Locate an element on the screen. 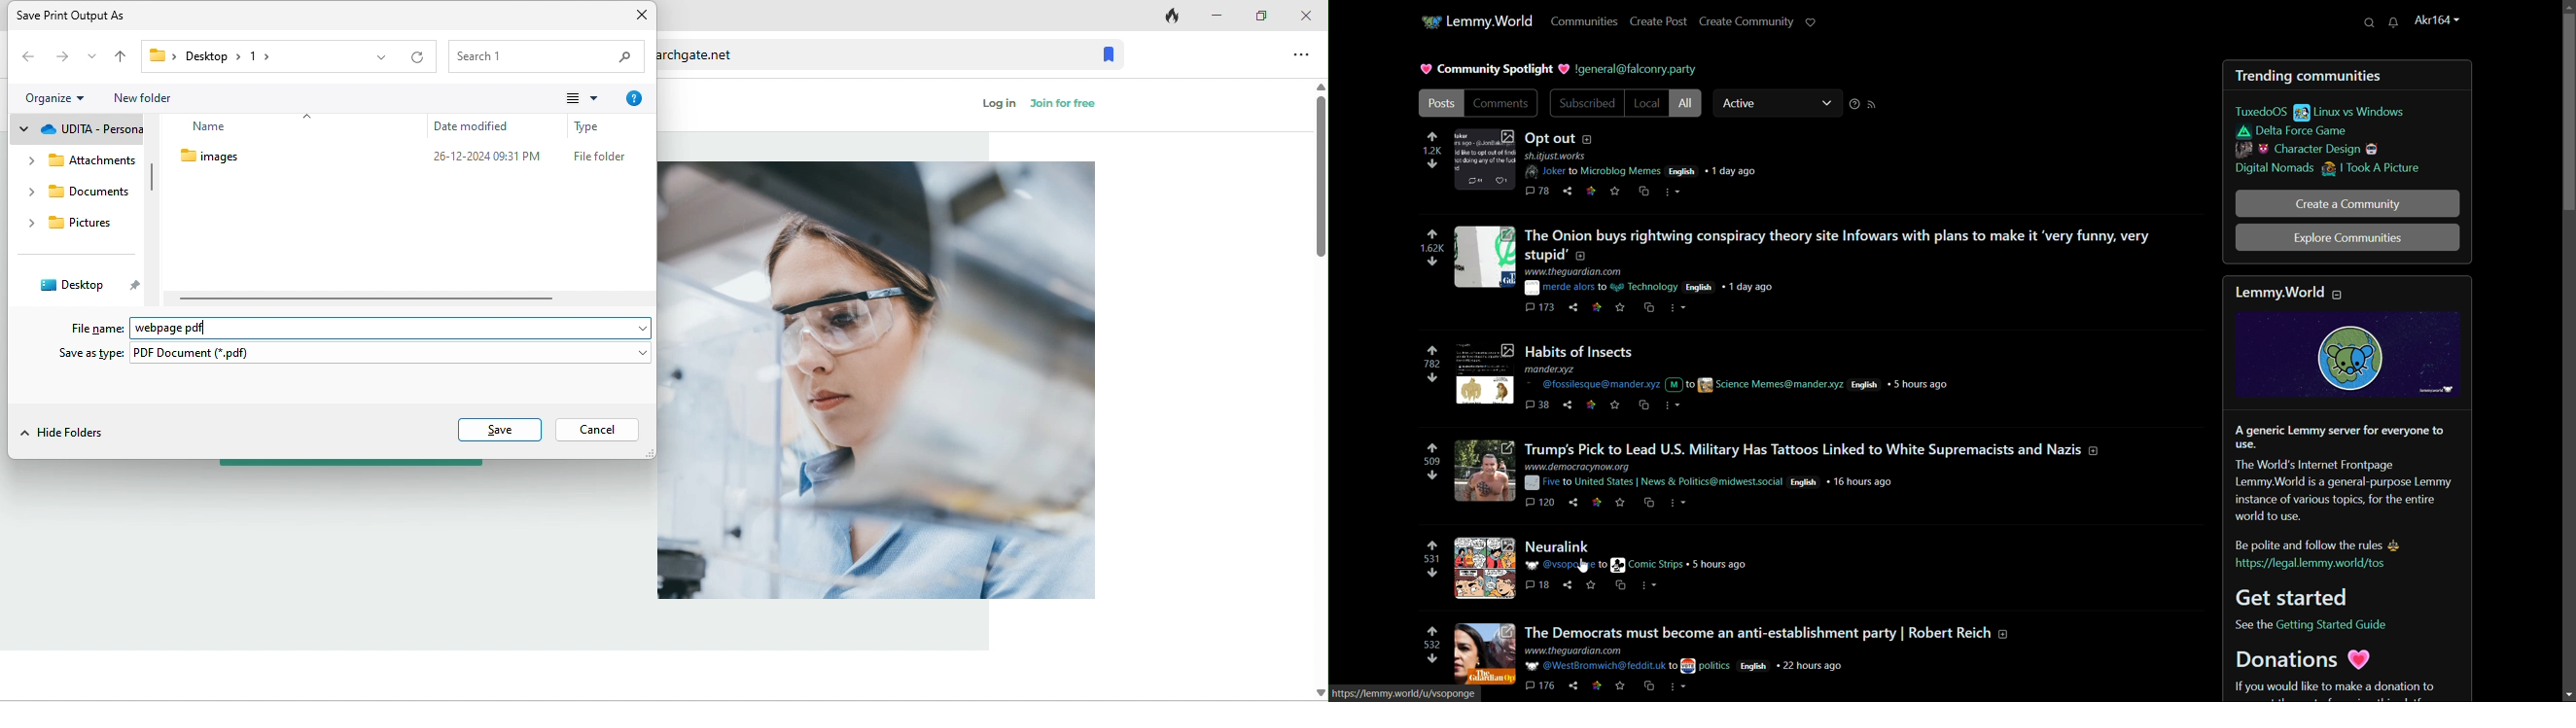 The width and height of the screenshot is (2576, 728). image is located at coordinates (2357, 358).